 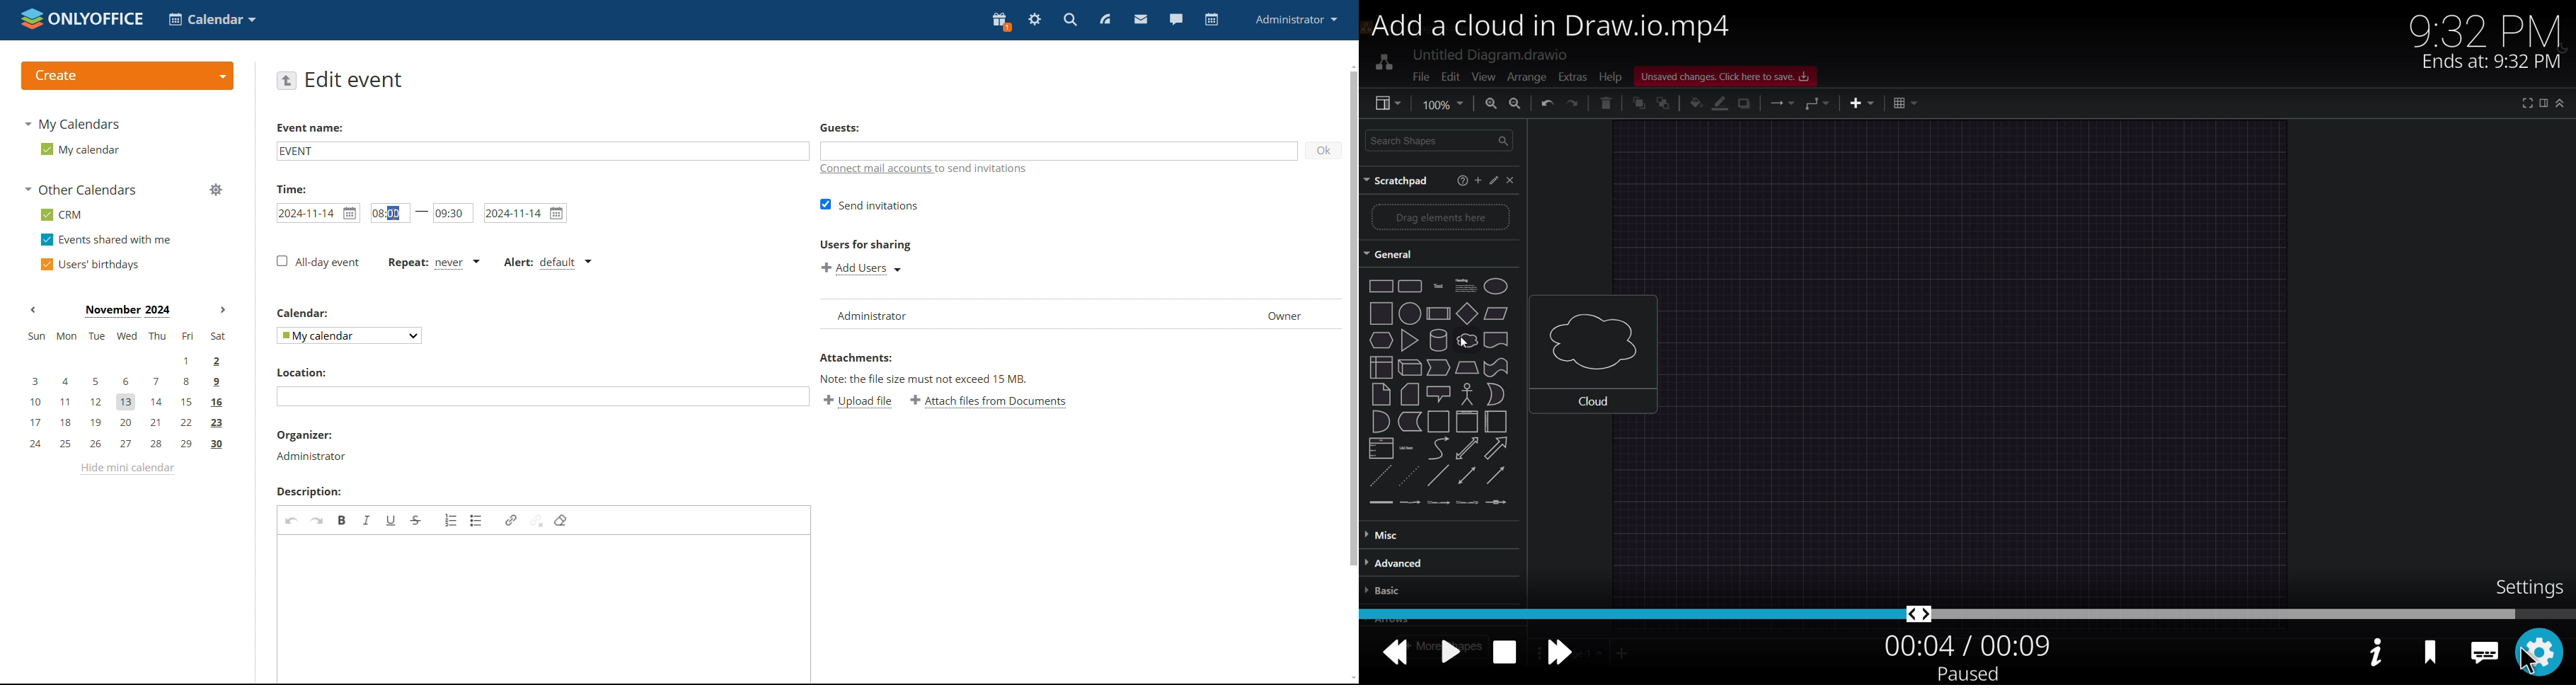 What do you see at coordinates (1564, 29) in the screenshot?
I see `Add a cloud in Draw.io.mp4` at bounding box center [1564, 29].